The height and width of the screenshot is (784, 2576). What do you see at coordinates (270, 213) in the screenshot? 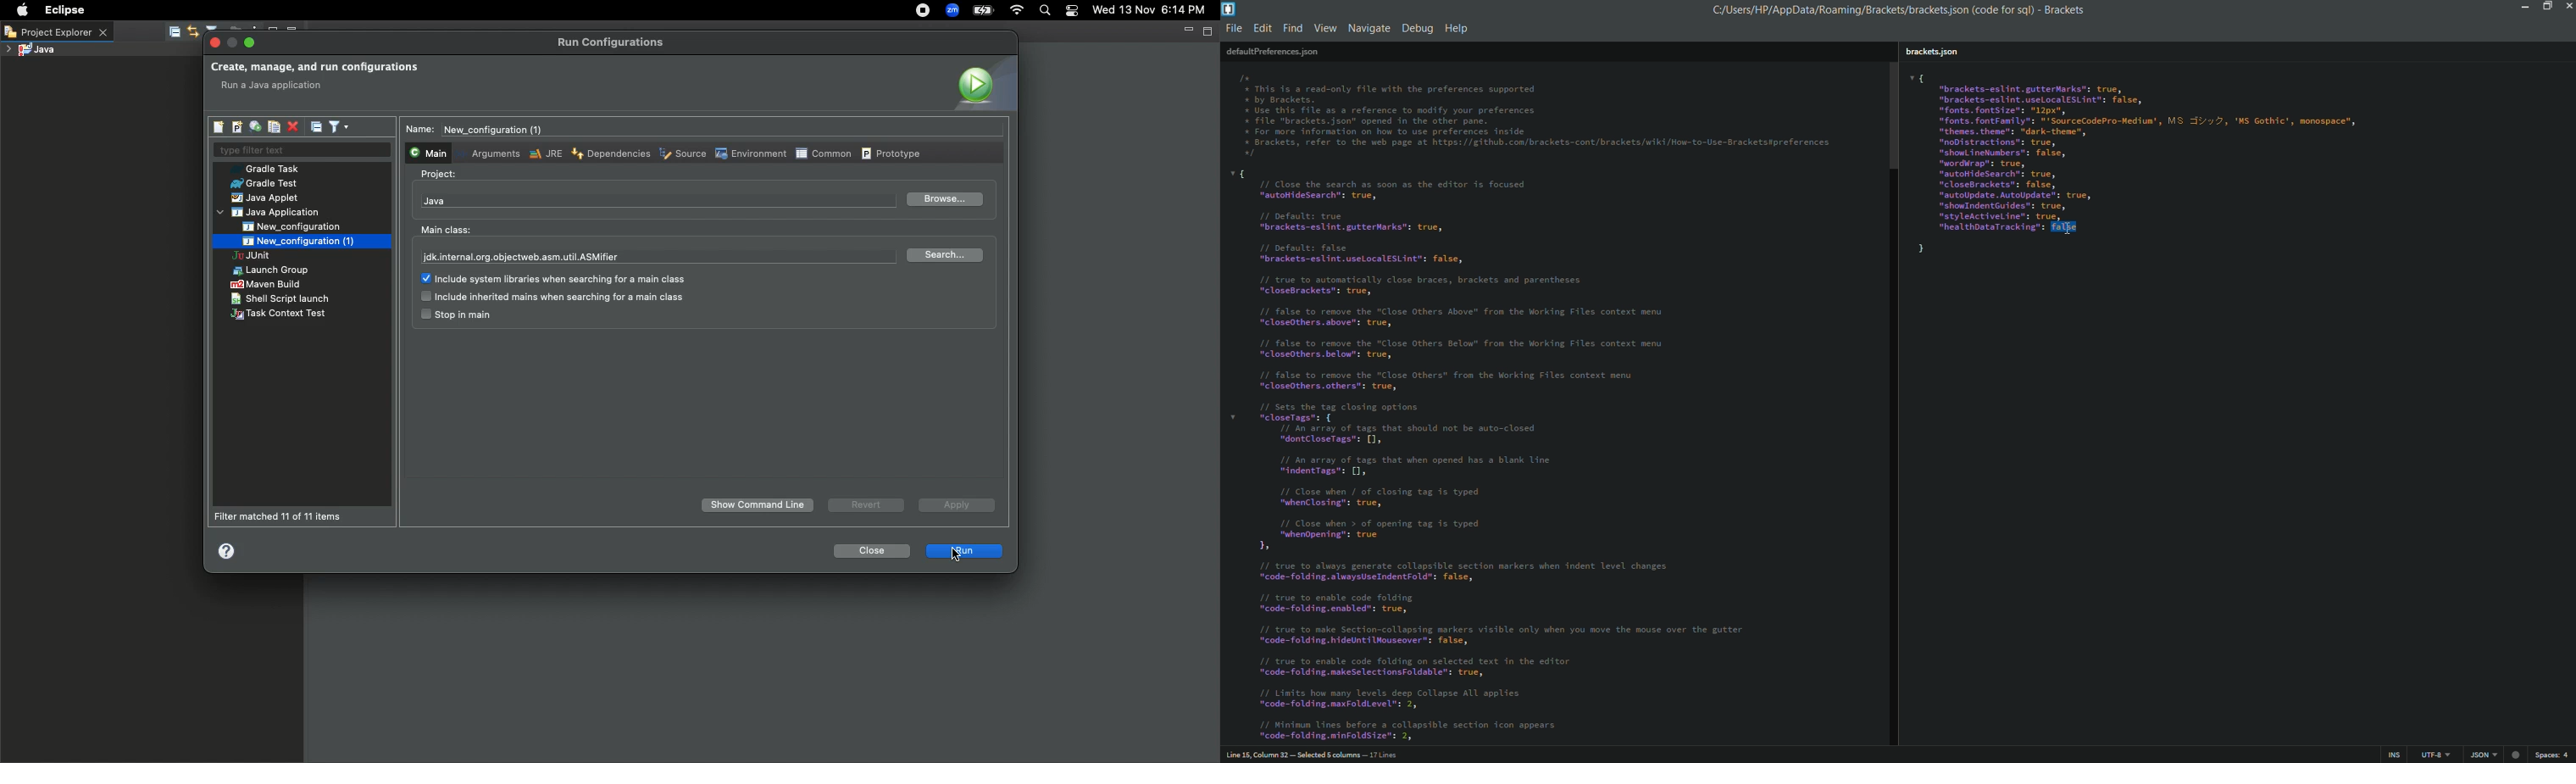
I see `Java application` at bounding box center [270, 213].